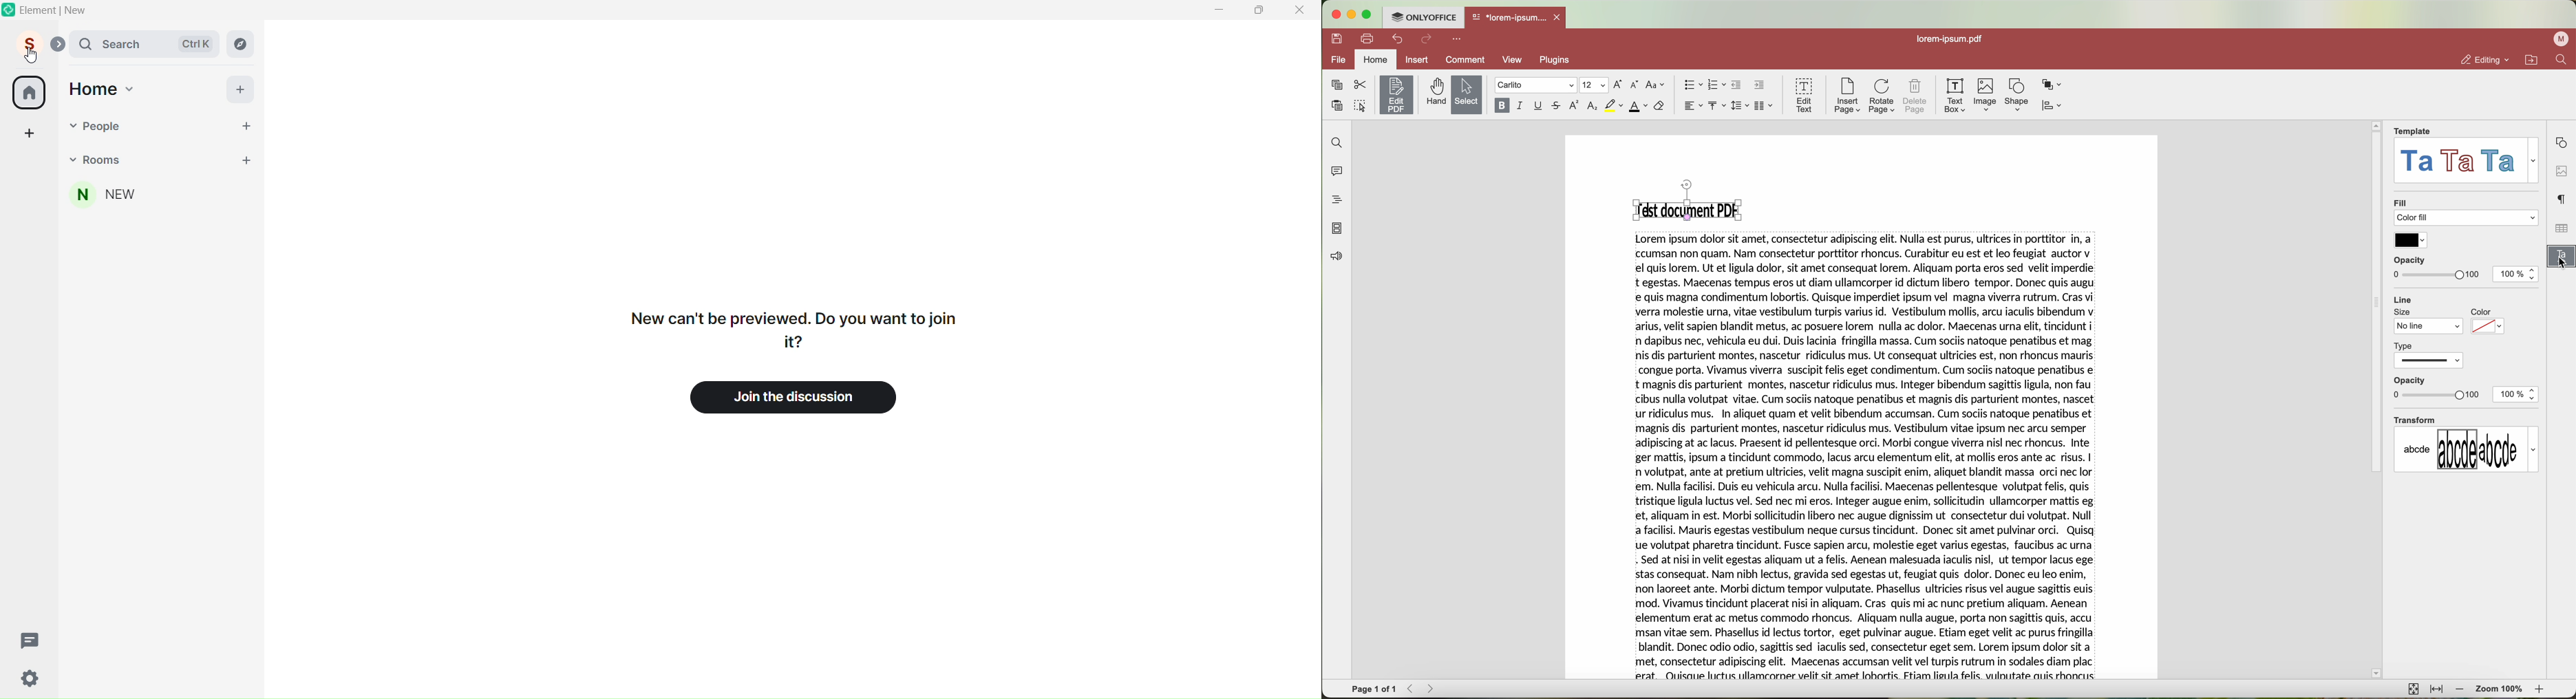 The image size is (2576, 700). I want to click on Lorem ipsum dolor sit amet, consectetur adipiscing elit. Nulla est purus, ultrices in porttitor in, a
ccumsan non quam. Nam consectetur porttitor rhoncus. Curabitur eu est et leo feugiat auctor v
el quis lorem. Ut et ligula dolor, sit amet consequat lorem. Aliquam porta eros sed velit imperdie
t egestas. Maecenas tempus eros ut diam ullamcorper id dictum libero tempor. Donec quis augu
e quis magna condimentum lobortis. Quisque imperdiet ipsum vel magna viverra rutrum. Cras vi
verra molestie urna, vitae vestibulum turpis varius id. Vestibulum mollis, arcu iaculis bibendum v
arius, velit sapien blandit metus, ac posuere lorem nulla ac dolor. Maecenas urna elit, tincidunt i
n dapibus nec, vehicula eu dui. Duis lacinia fringilla massa. Cum sociis natoque penatibus et mag
nis dis parturient montes, nascetur ridiculus mus. Ut consequat ultricies est, non rhoncus mauris
congue porta. Vivamus viverra suscipit felis eget condimentum. Cum sociis natoque penatibus e
t magnis dis parturient montes, nascetur ridiculus mus. Integer bibendum sagittis ligula, non fau
cibus nulla volutpat vitae. Cum sociis natoque penatibus et magnis dis parturient montes, nascet
ur ridiculus mus. In aliquet quam et velit bibendum accumsan. Cum sociis natoque penatibus et
magnis dis parturient montes, nascetur ridiculus mus. Vestibulum vitae ipsum nec arcu semper
adipiscing at ac lacus. Praesent id pellentesque orci. Morbi congue viverra nisl nec rhoncus. Inte
ger mattis, ipsum a tincidunt commodo, lacus arcu elementum elit, at mollis eros ante ac risus. |
n volutpat, ante at pretium ultricies, velit magna suscipit enim, aliquet blandit massa orci nec lor
em. Nulla facilisi. Duis eu vehicula arcu. Nulla facilisi. Maecenas pellentesque volutpat felis, quis
tristique ligula luctus vel. Sed nec mi eros. Integer augue enim, sollicitudin ullamcorper mattis eg
et, aliquam in est. Morbi sollicitudin libero nec augue dignissim ut consectetur dui volutpat. Null
a facilisi. Mauris egestas vestibulum neque cursus tincidunt. Donec sit amet pulvinar orci. Quisq
ue volutpat pharetra tincidunt. Fusce sapien arcu, molestie eget varius egestas, faucibus ac urna
. Sed at nisi in velit egestas aliquam ut a felis. Aenean malesuada iaculis nisl, ut tempor lacus ege
stas consequat. Nam nibh lectus, gravida sed egestas ut, feugiat quis dolor. Donec eu leo enim,
non laoreet ante. Morbi dictum tempor vulputate. Phasellus ultricies risus vel augue sagittis euis
mod. Vivamus tincidunt placerat nisi in aliquam. Cras quis mi ac nunc pretium aliquam. Aenean
elementum erat ac metus commodo rhoncus. Aliquam nulla augue, porta non sagittis quis, accu
msan vitae sem. Phasellus id lectus tortor, eget pulvinar augue. Etiam eget velit ac purus fringilla
blandit. Donec odio odio, sagittis sed iaculis sed, consectetur eget sem. Lorem ipsum dolor sit a
met, consectetur adipiscing elit. Maecenas accumsan velit vel turpis rutrum in sodales diam plac
erat. Ouisaue luctus ullamcarner velit sit amet lobortis. Friam lieula felis. viilnutate ais rhonciis, so click(1868, 457).